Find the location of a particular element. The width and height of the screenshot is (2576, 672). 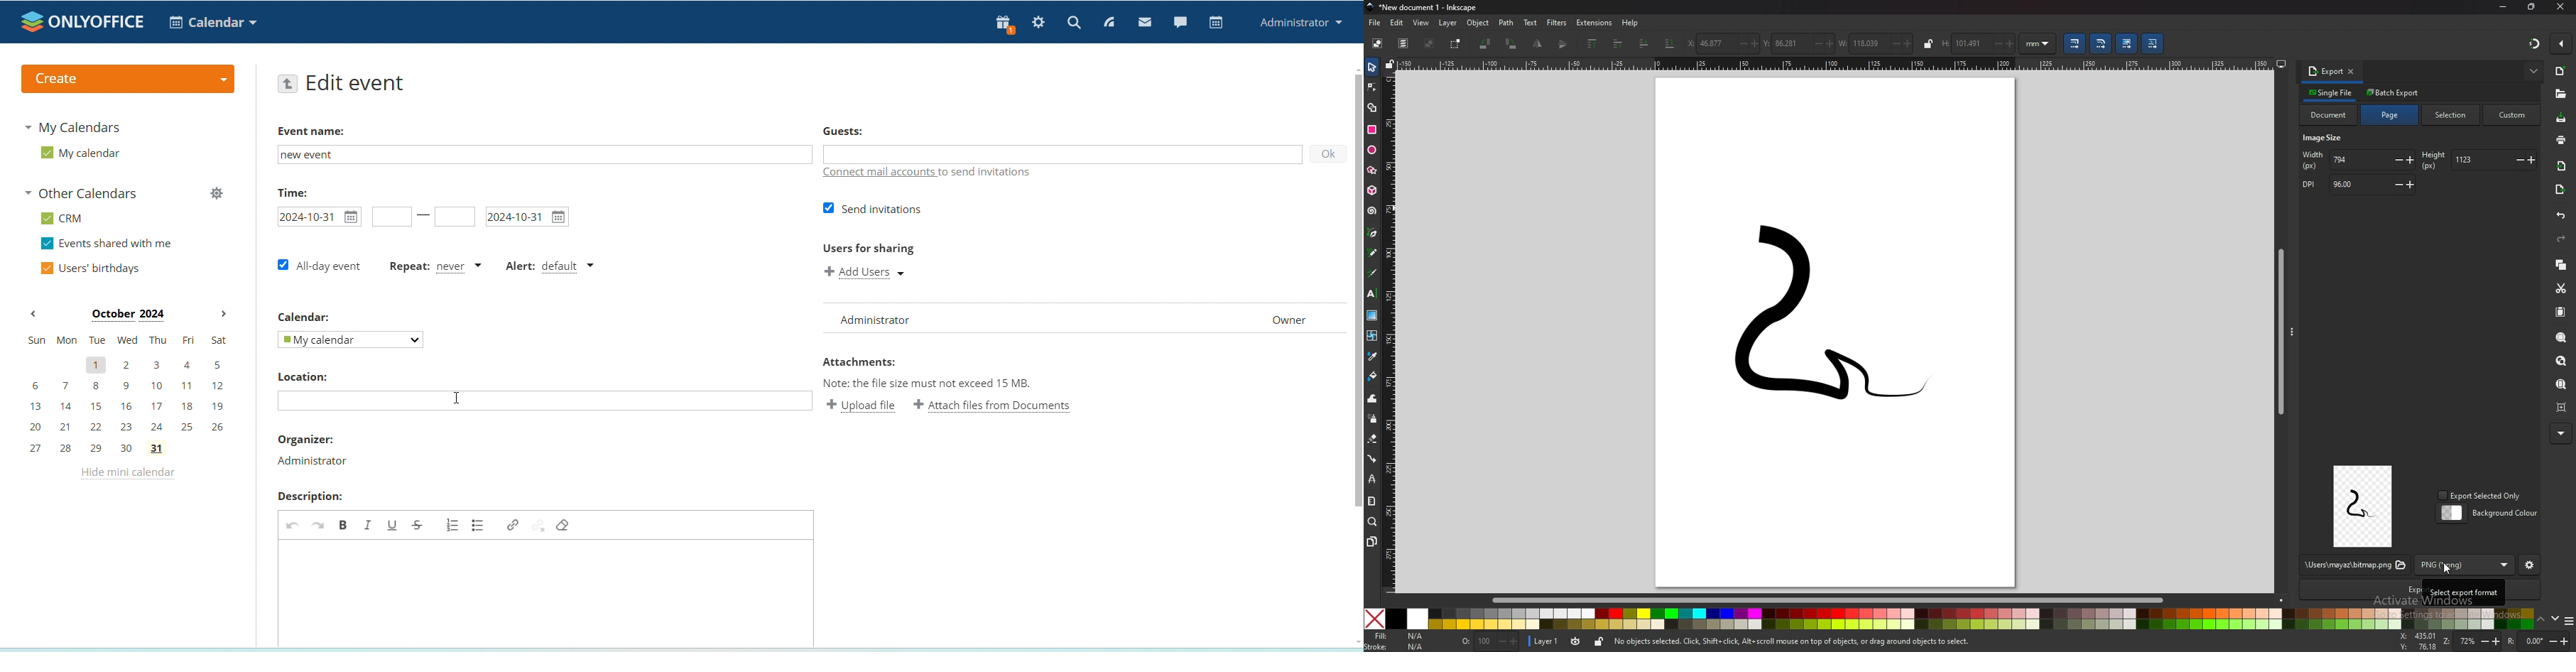

up is located at coordinates (2541, 619).